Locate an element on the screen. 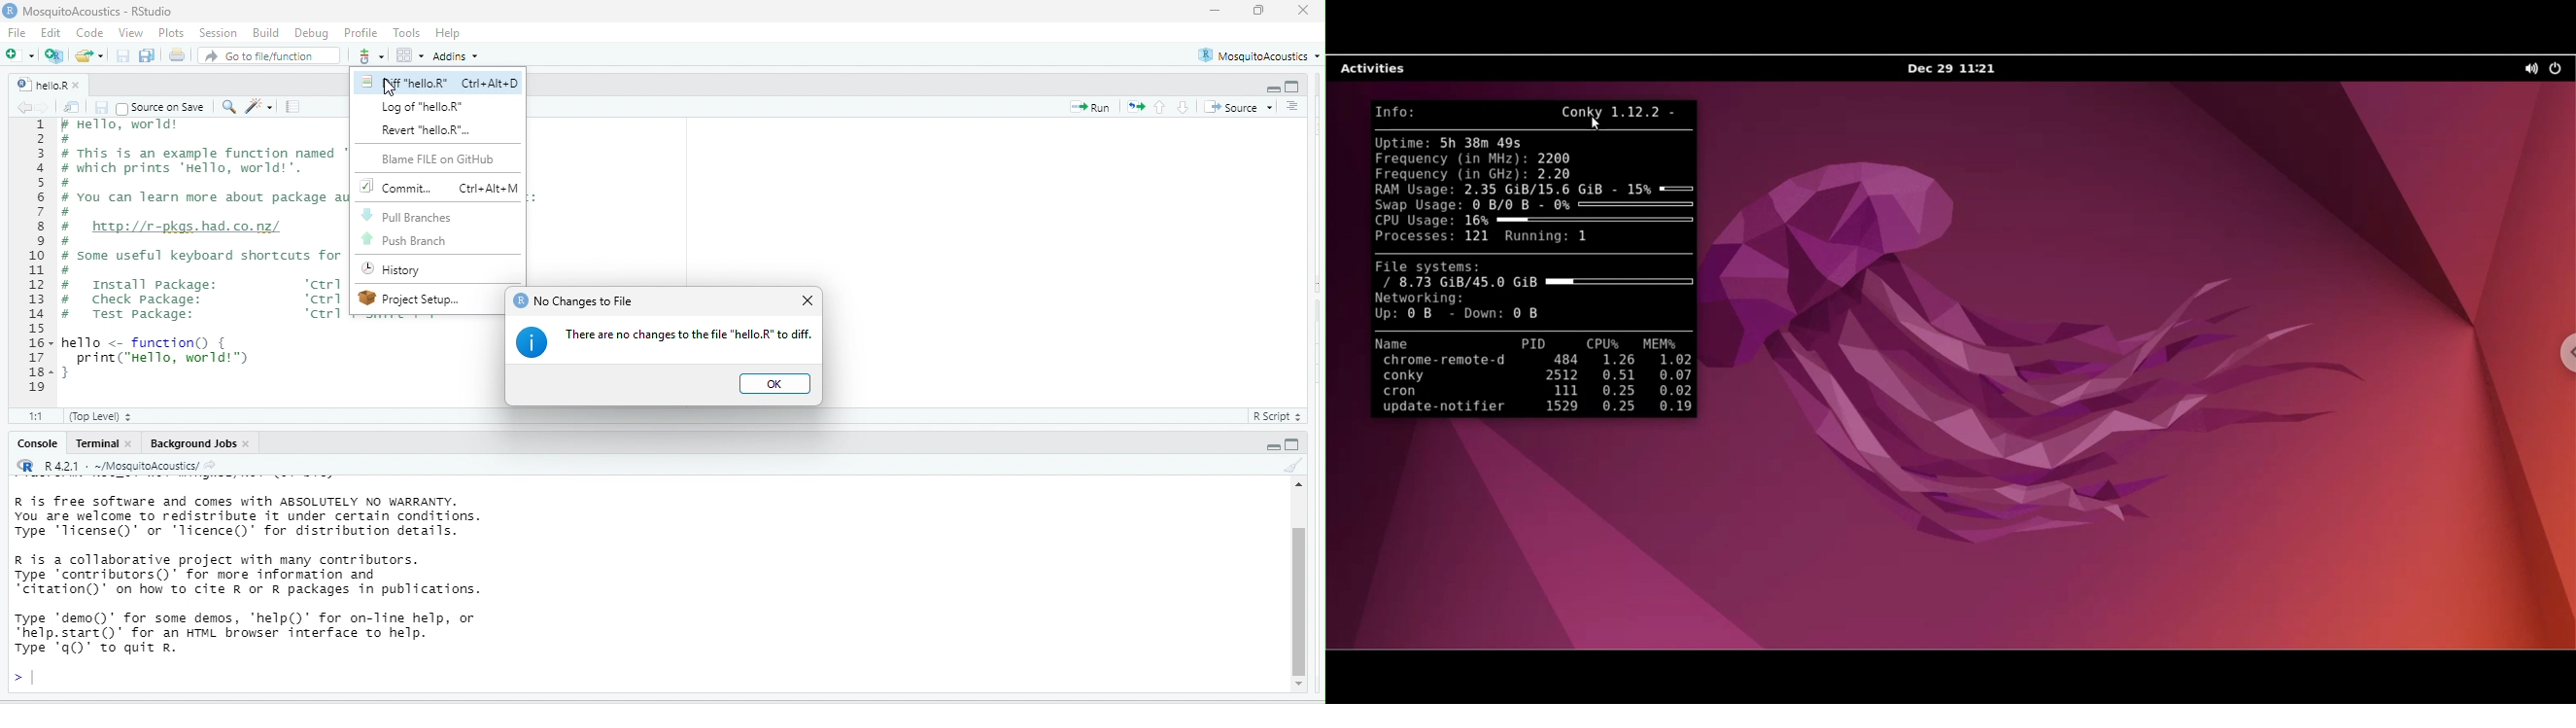 The width and height of the screenshot is (2576, 728). r Hello, worid®
#
# This is an example function named "hello"
# which prints "Hello, world! ".
#
# You can learn more about package authoring with Rstudio at:
#
#  http://r-pkgs.had.co.nz/
#
# some useful keyboard shortcuts for package authoring:
#
# Install package: ‘ctrl + shift + 8°
# Check package: ‘ctrl + shift +
# Test package: ‘ctrl + shift + T°
hello <- function {
print("Hello, world!™)
} is located at coordinates (204, 247).